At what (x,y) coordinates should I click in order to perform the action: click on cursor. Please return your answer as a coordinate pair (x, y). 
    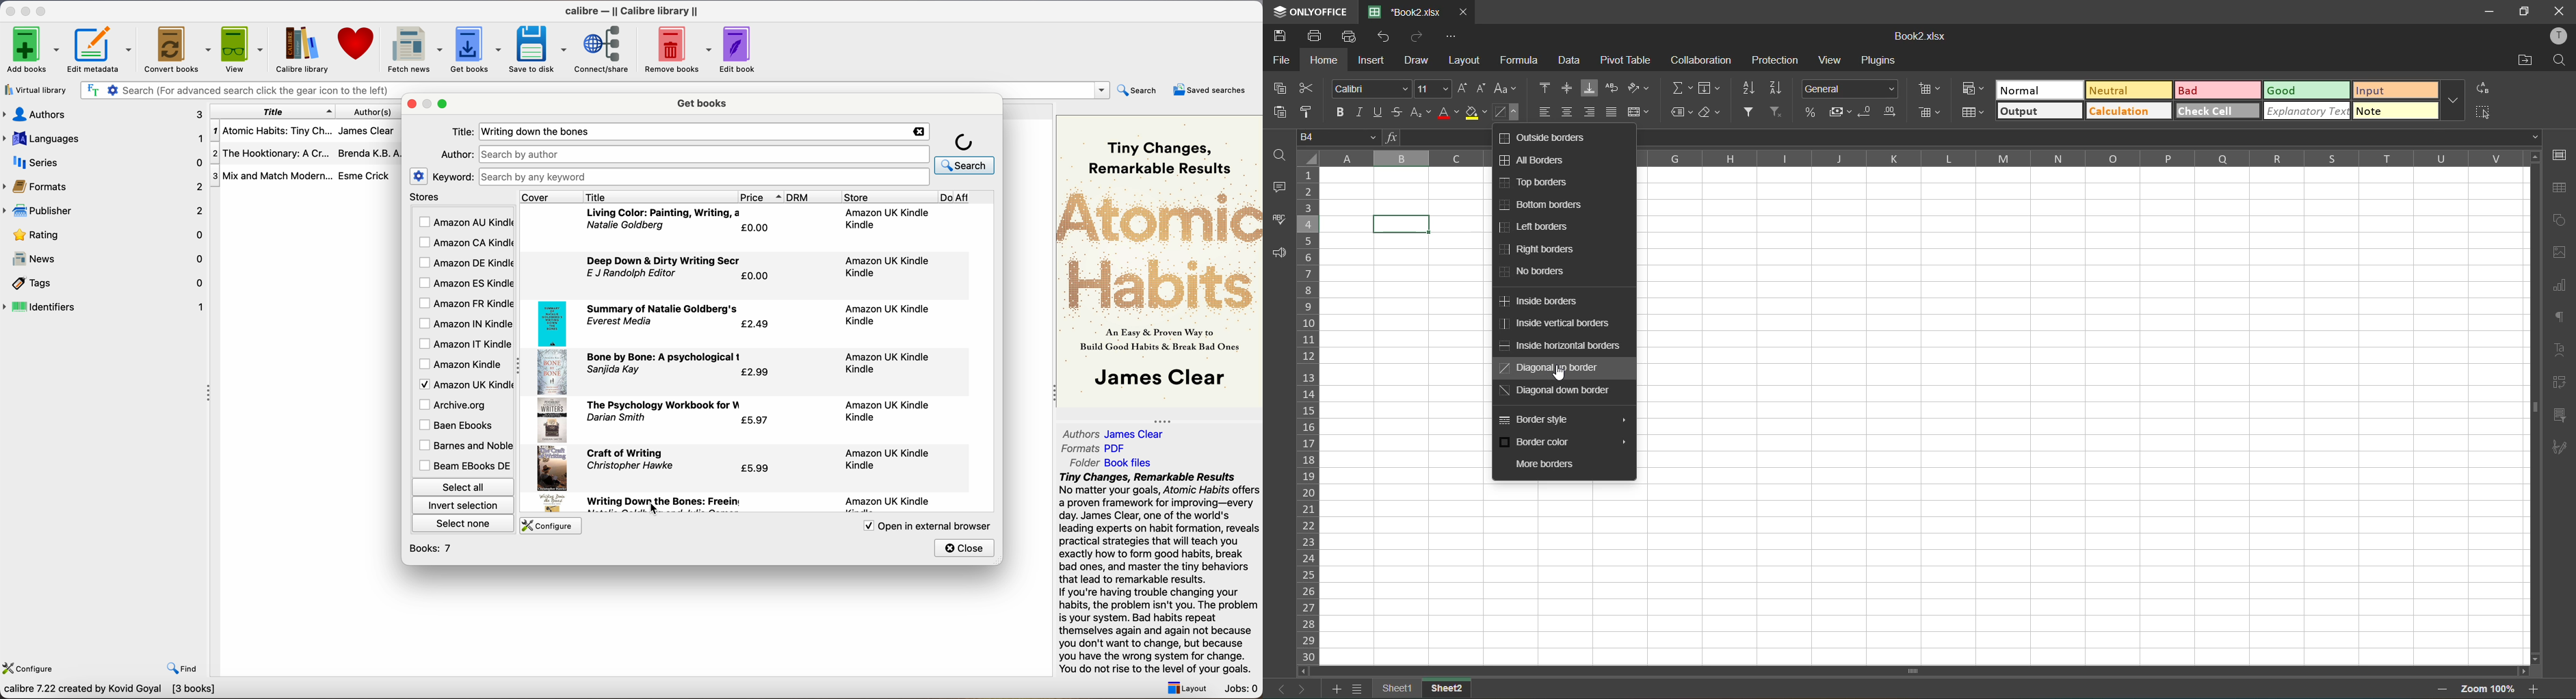
    Looking at the image, I should click on (653, 510).